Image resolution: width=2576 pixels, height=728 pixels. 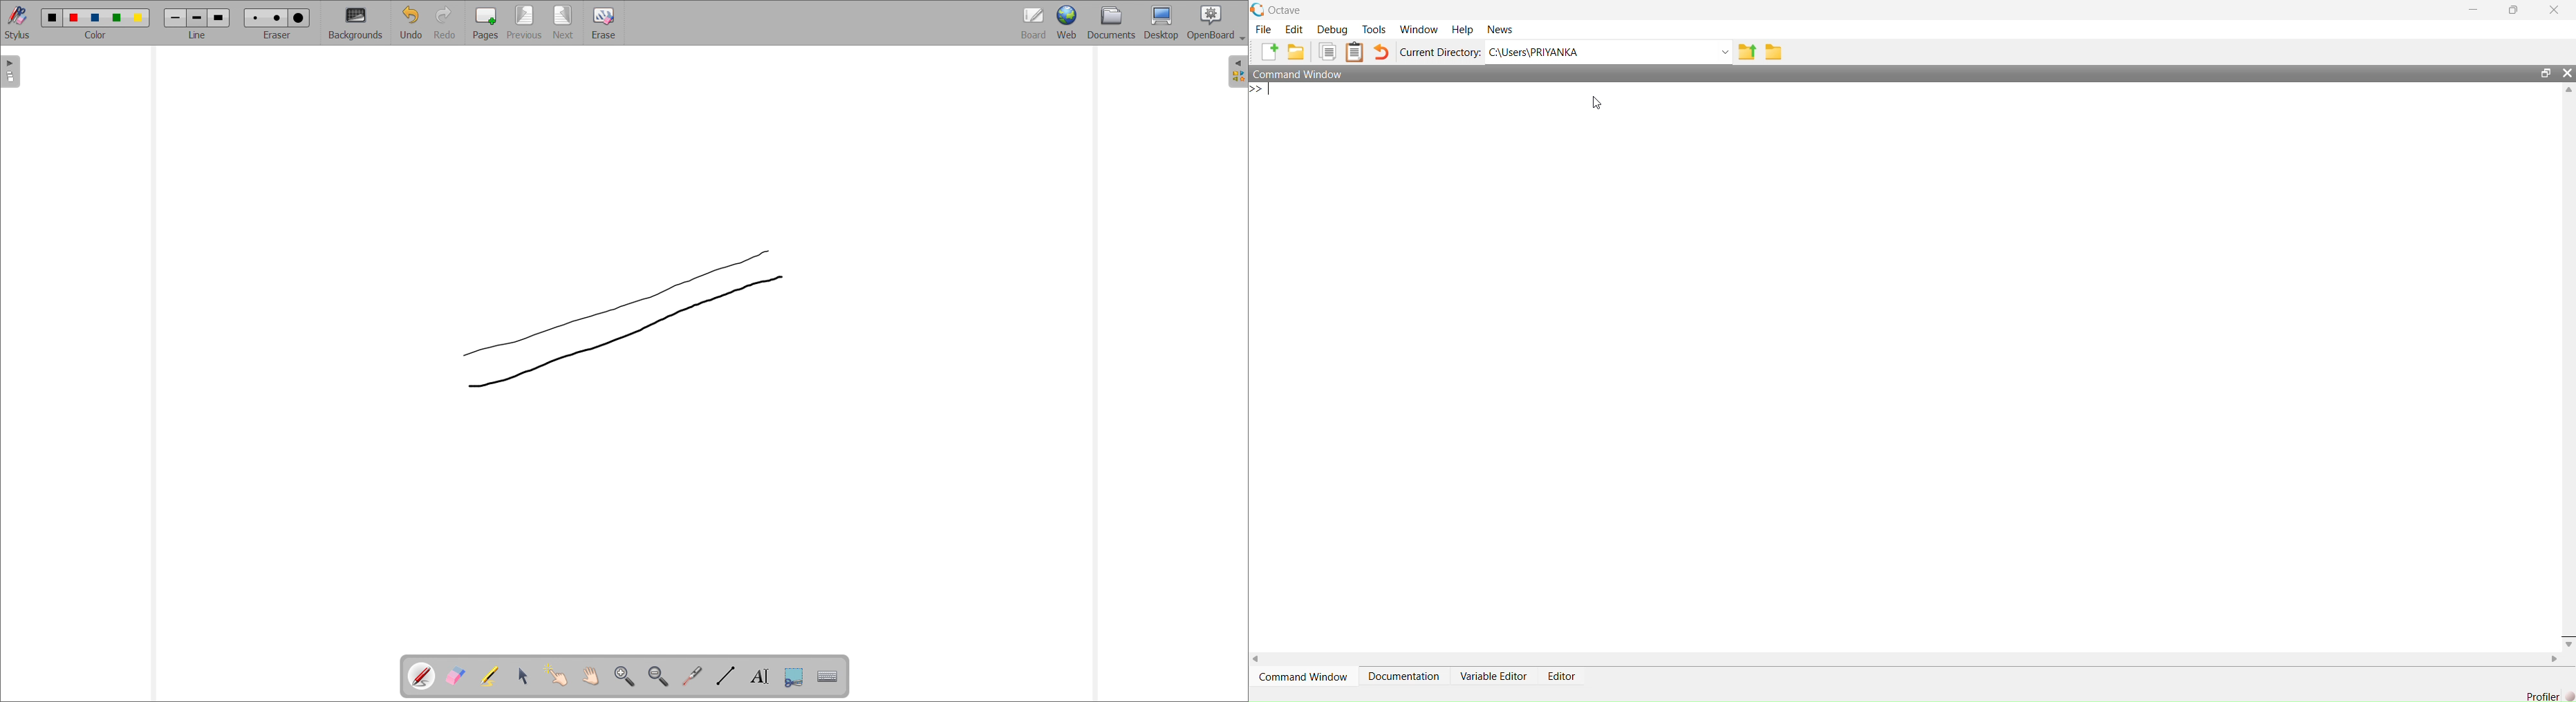 What do you see at coordinates (2476, 11) in the screenshot?
I see `Minimize` at bounding box center [2476, 11].